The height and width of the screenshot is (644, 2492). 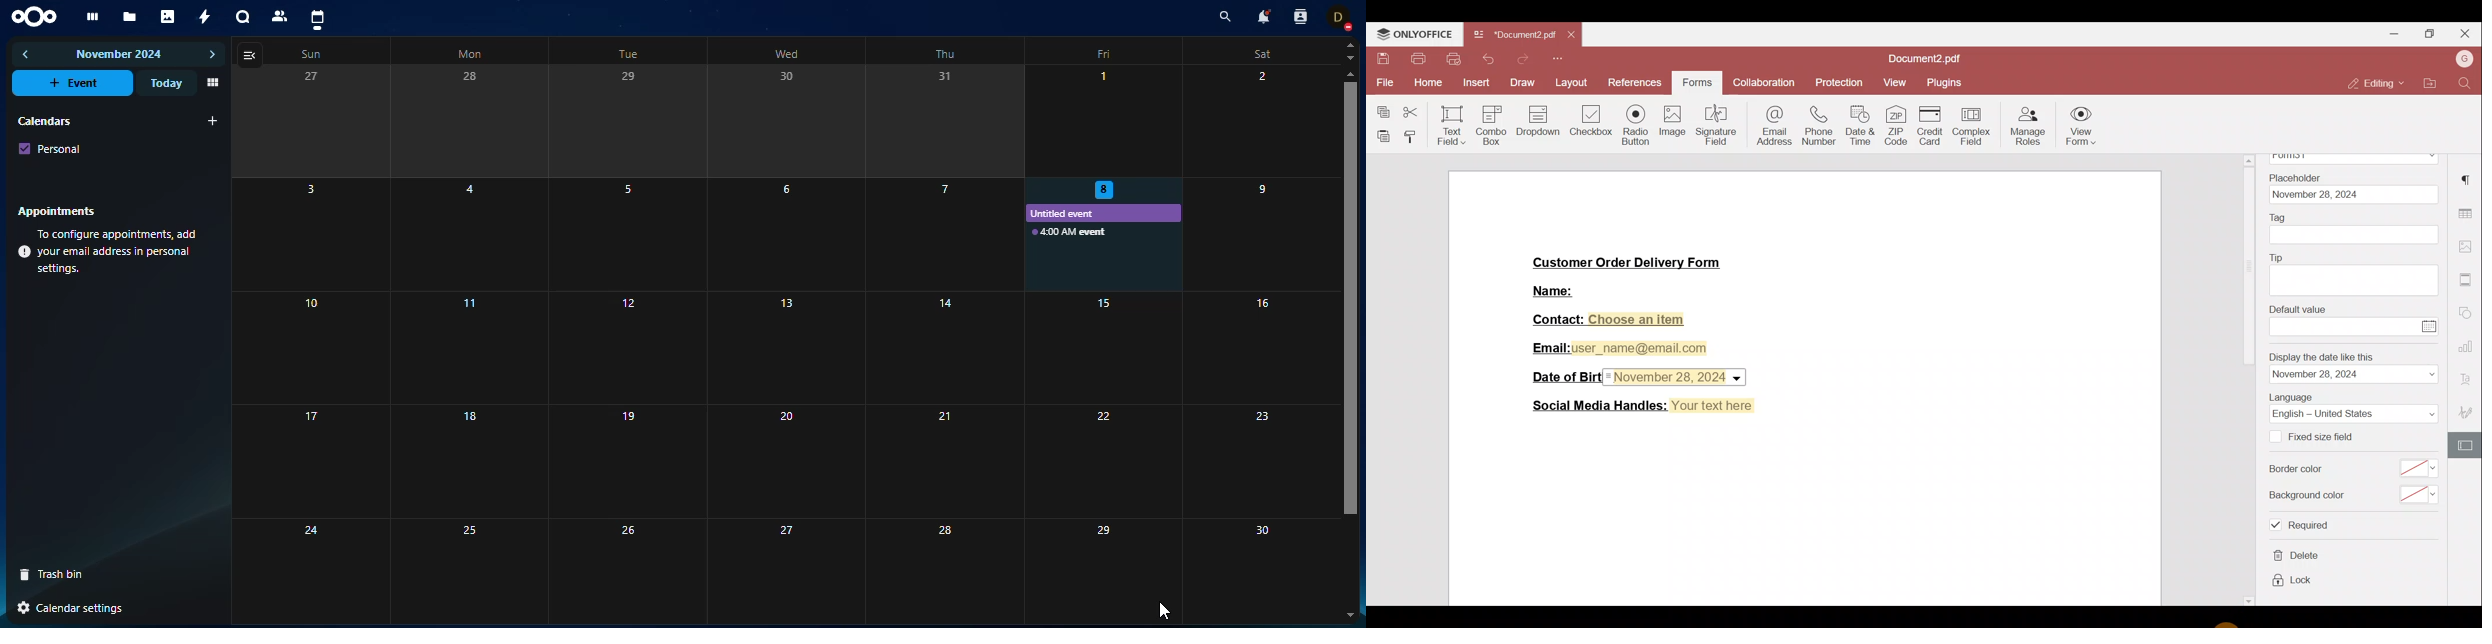 I want to click on notifications, so click(x=1261, y=16).